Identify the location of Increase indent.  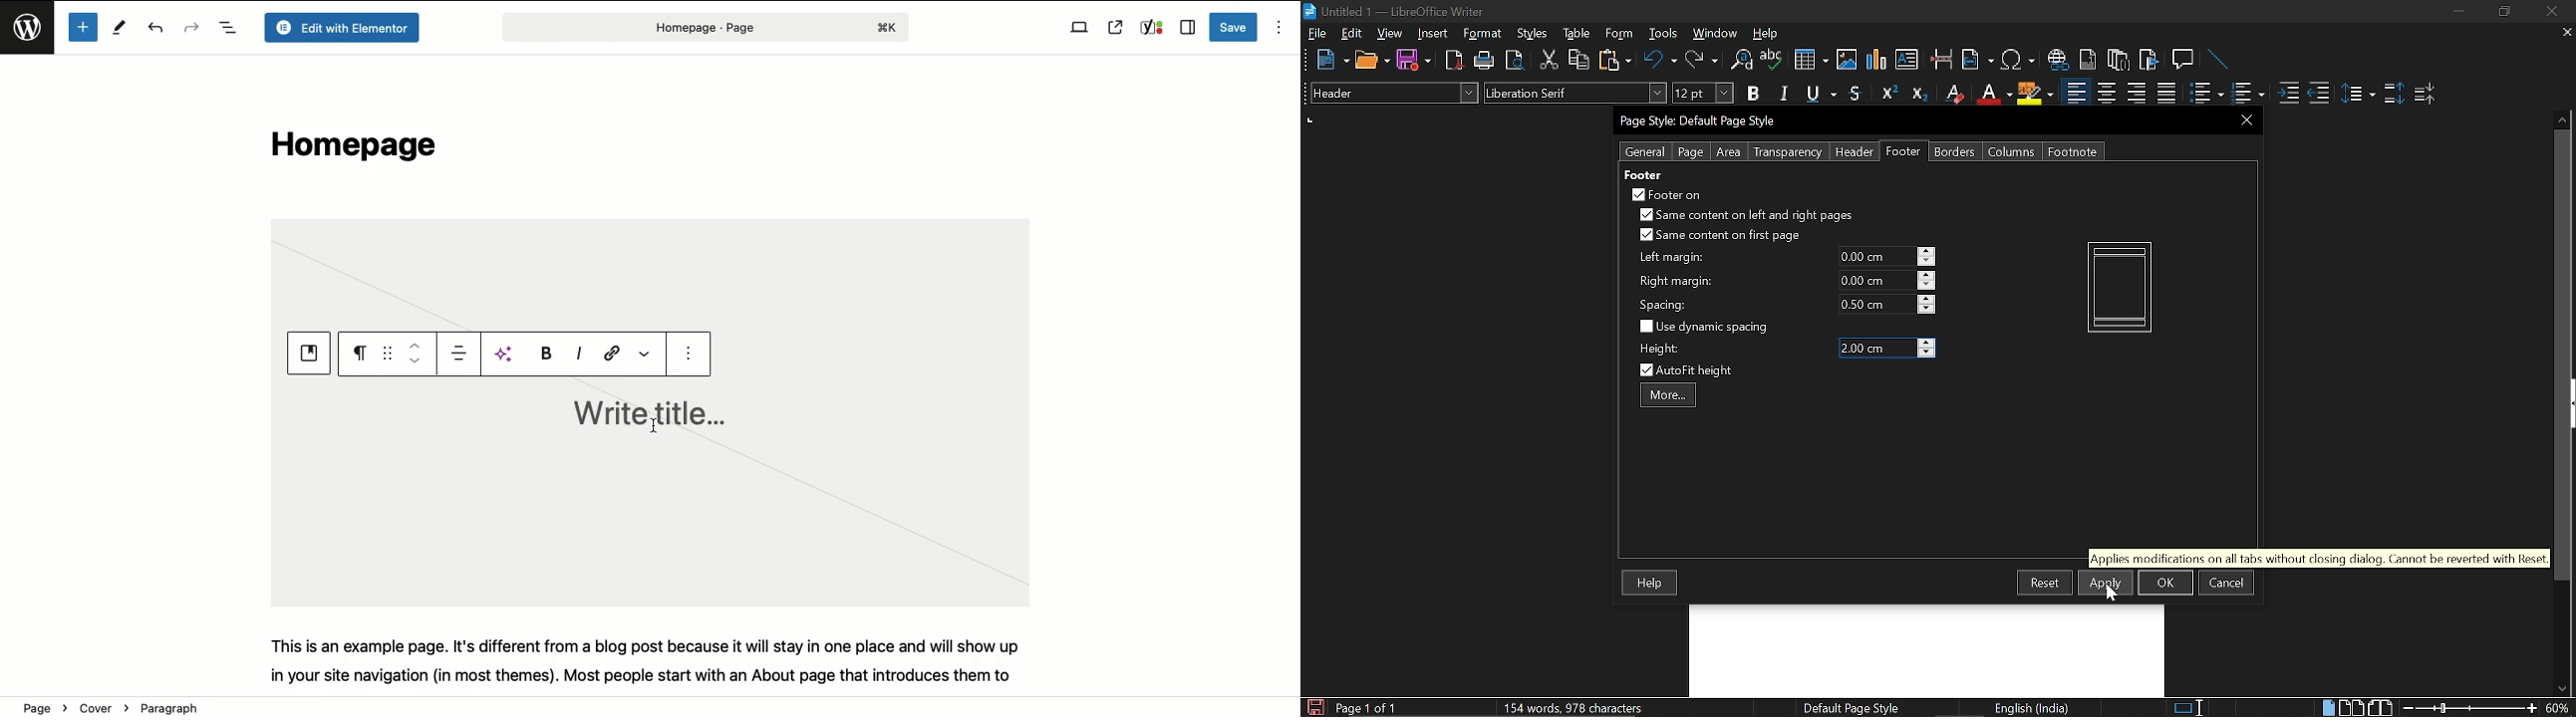
(2287, 93).